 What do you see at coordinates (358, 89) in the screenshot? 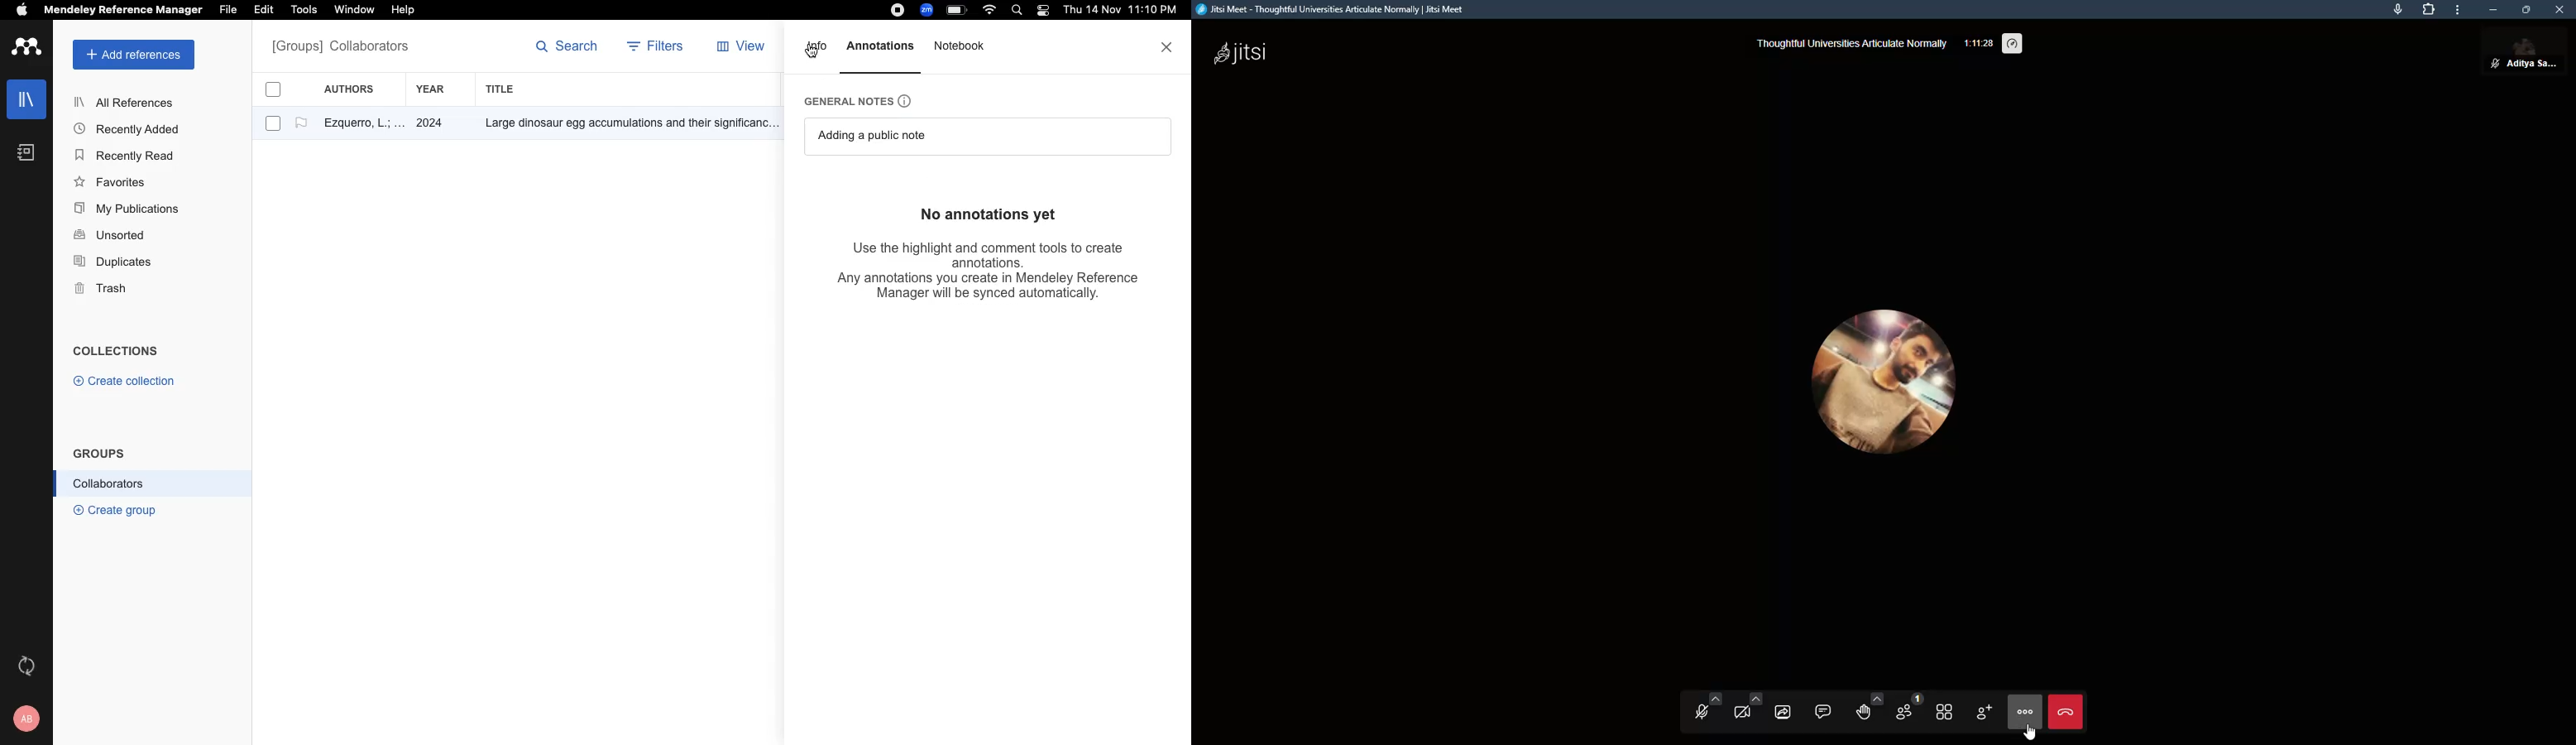
I see `authors` at bounding box center [358, 89].